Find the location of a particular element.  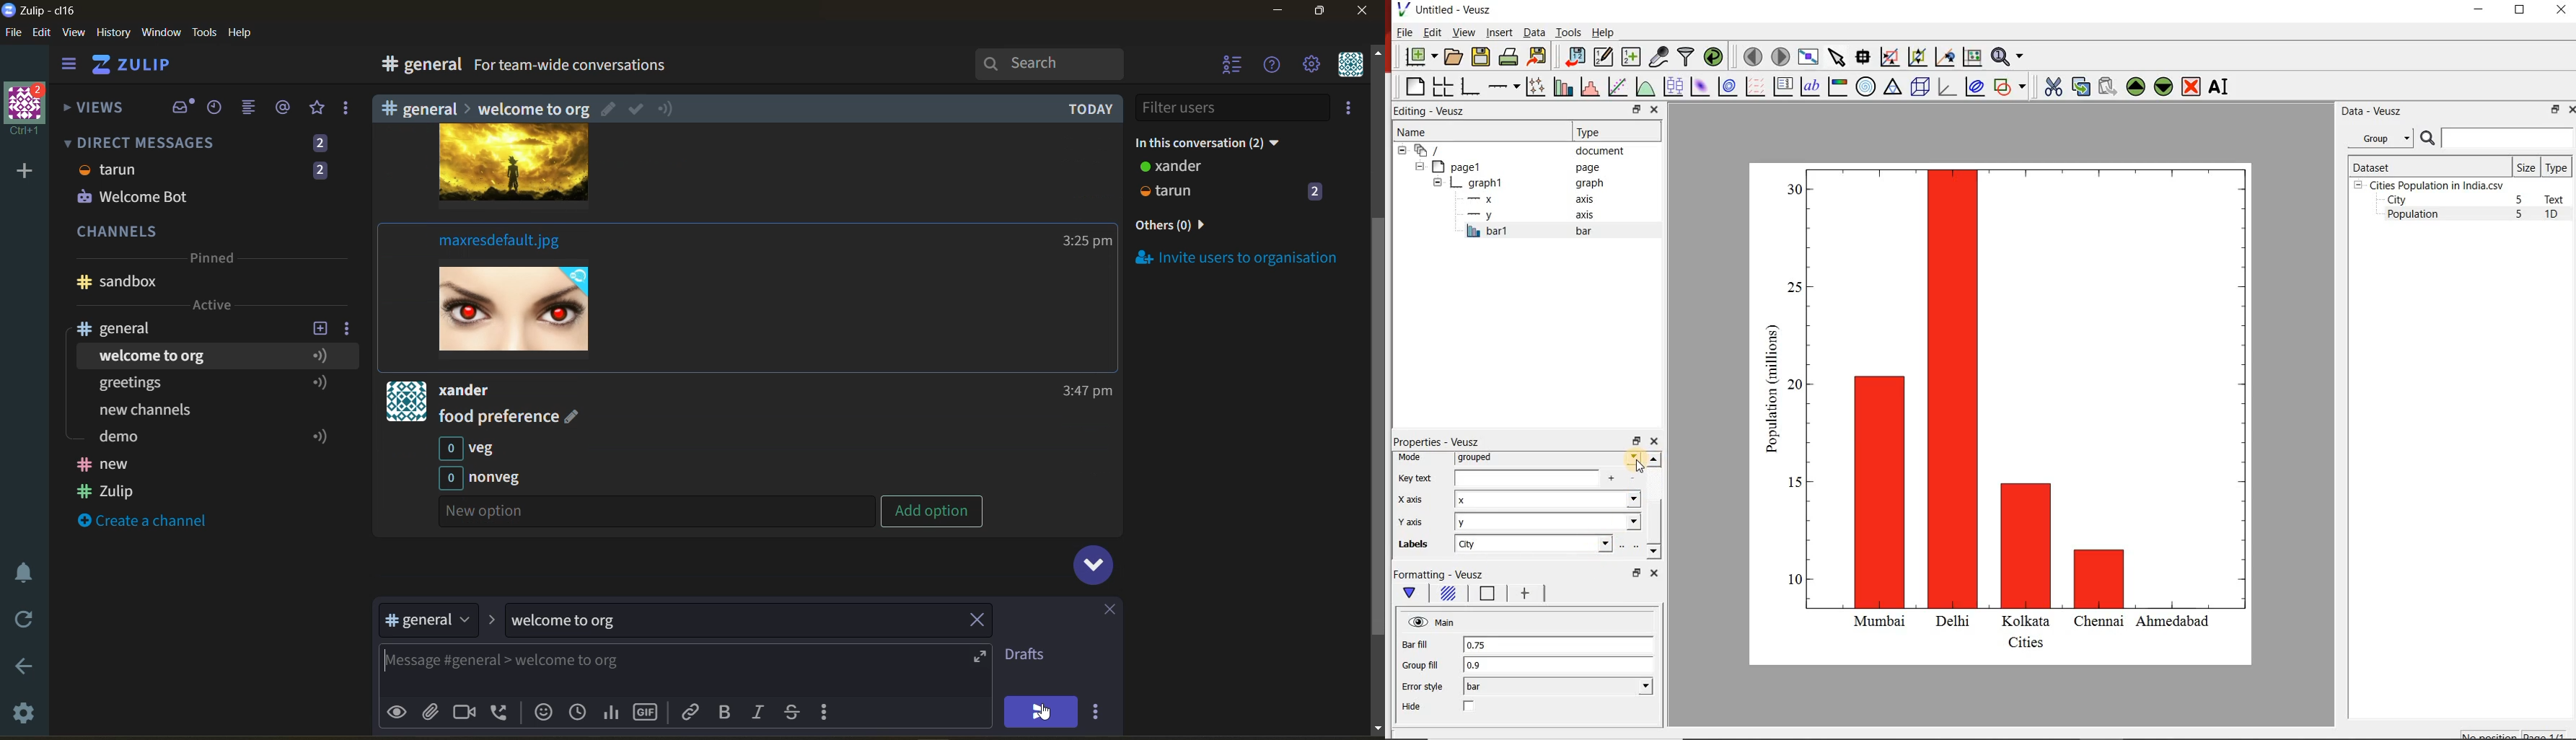

Channel names is located at coordinates (108, 480).